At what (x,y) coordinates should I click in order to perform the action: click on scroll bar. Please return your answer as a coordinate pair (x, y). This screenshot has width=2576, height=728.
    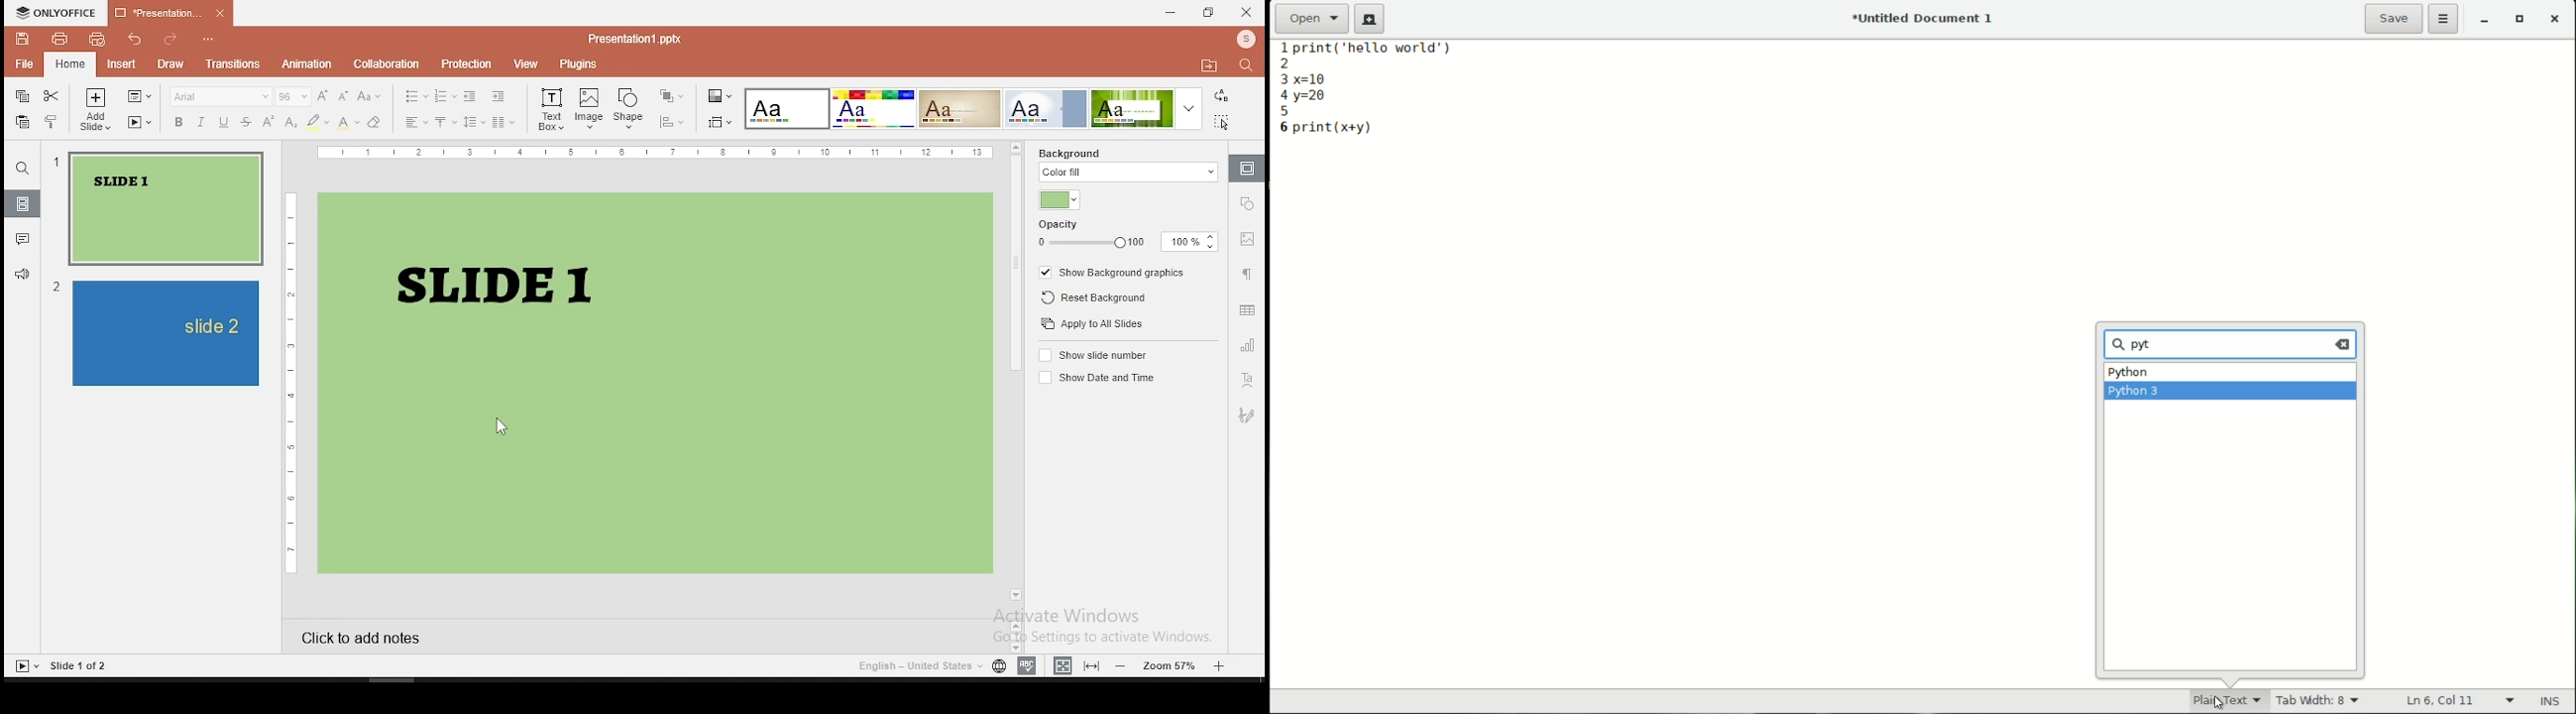
    Looking at the image, I should click on (1015, 378).